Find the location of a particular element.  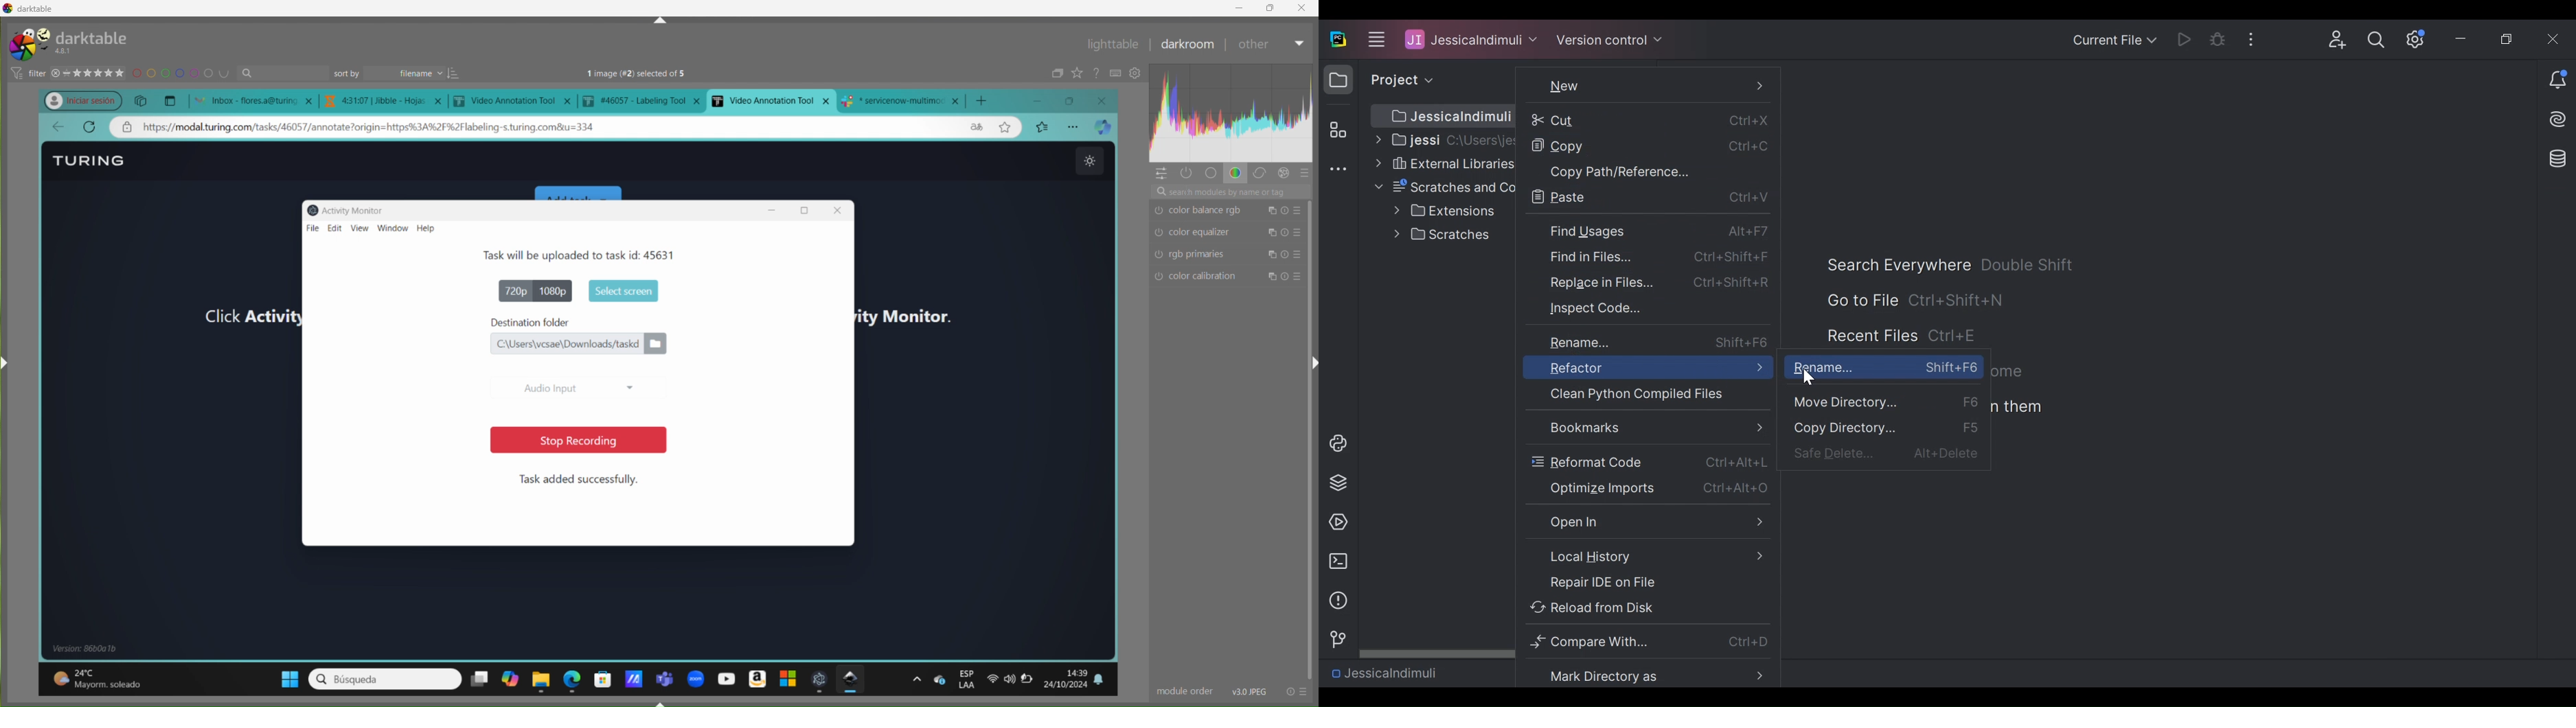

search is located at coordinates (286, 73).